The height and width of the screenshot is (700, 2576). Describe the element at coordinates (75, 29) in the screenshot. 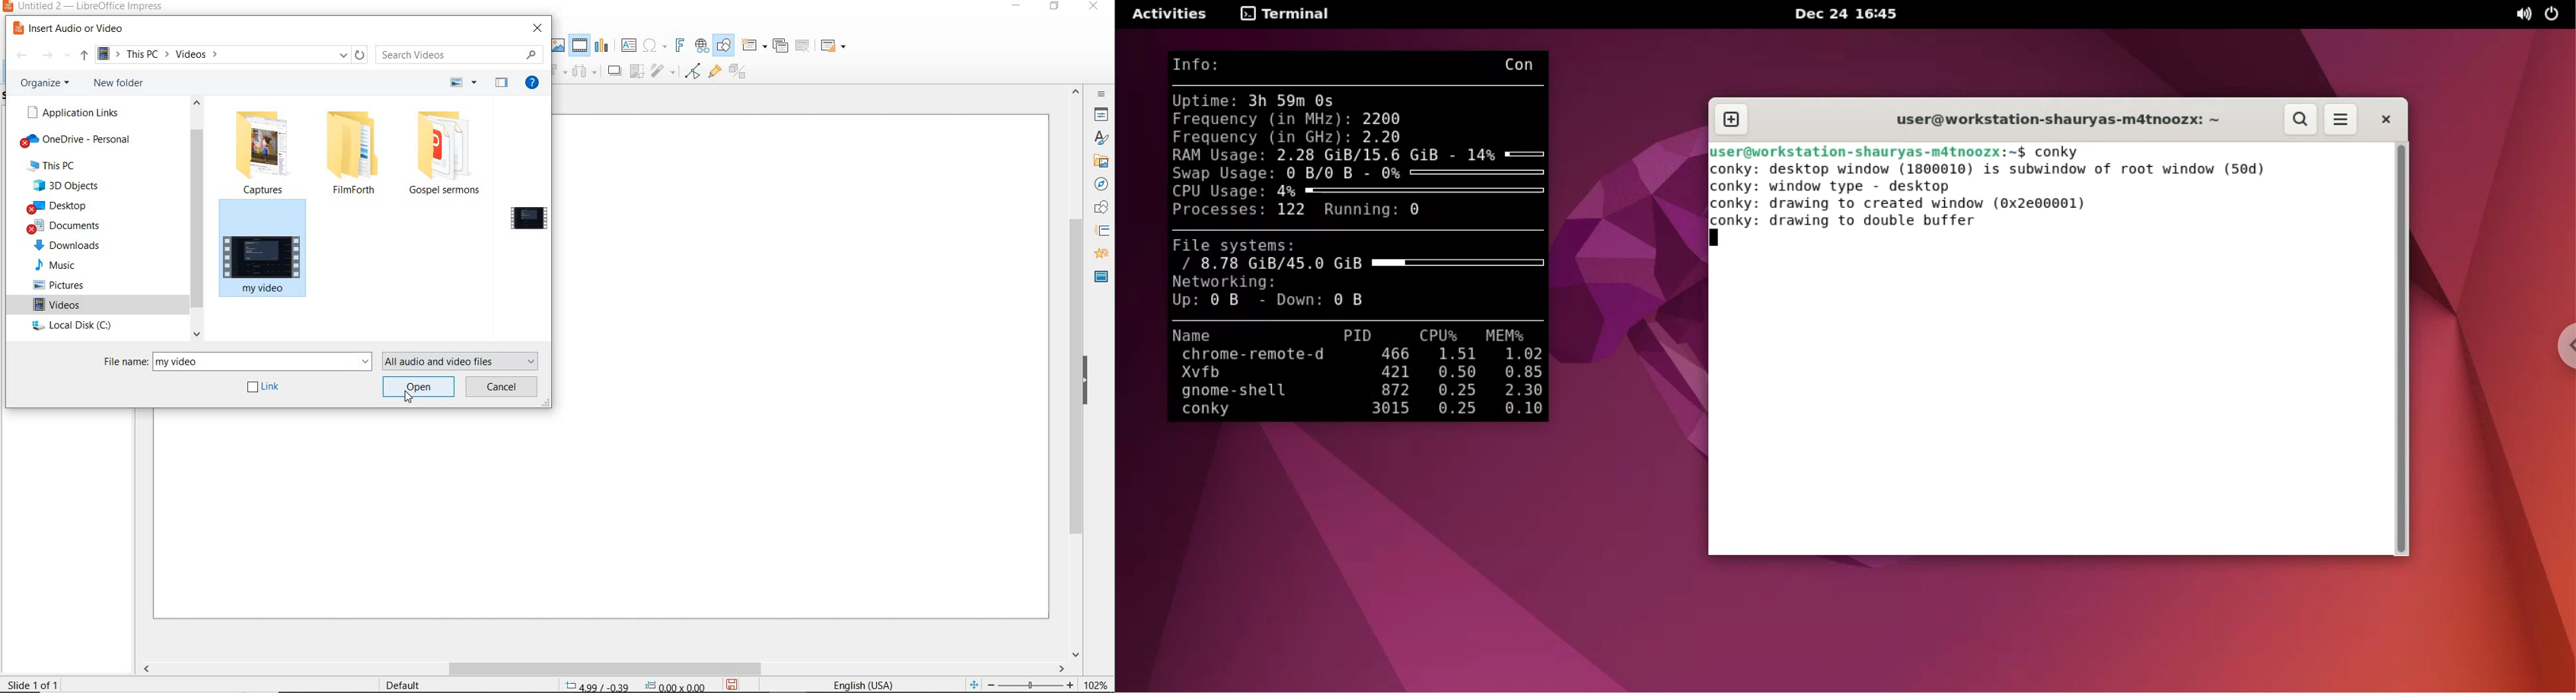

I see `INSERT AUDIO OR VIDEO` at that location.